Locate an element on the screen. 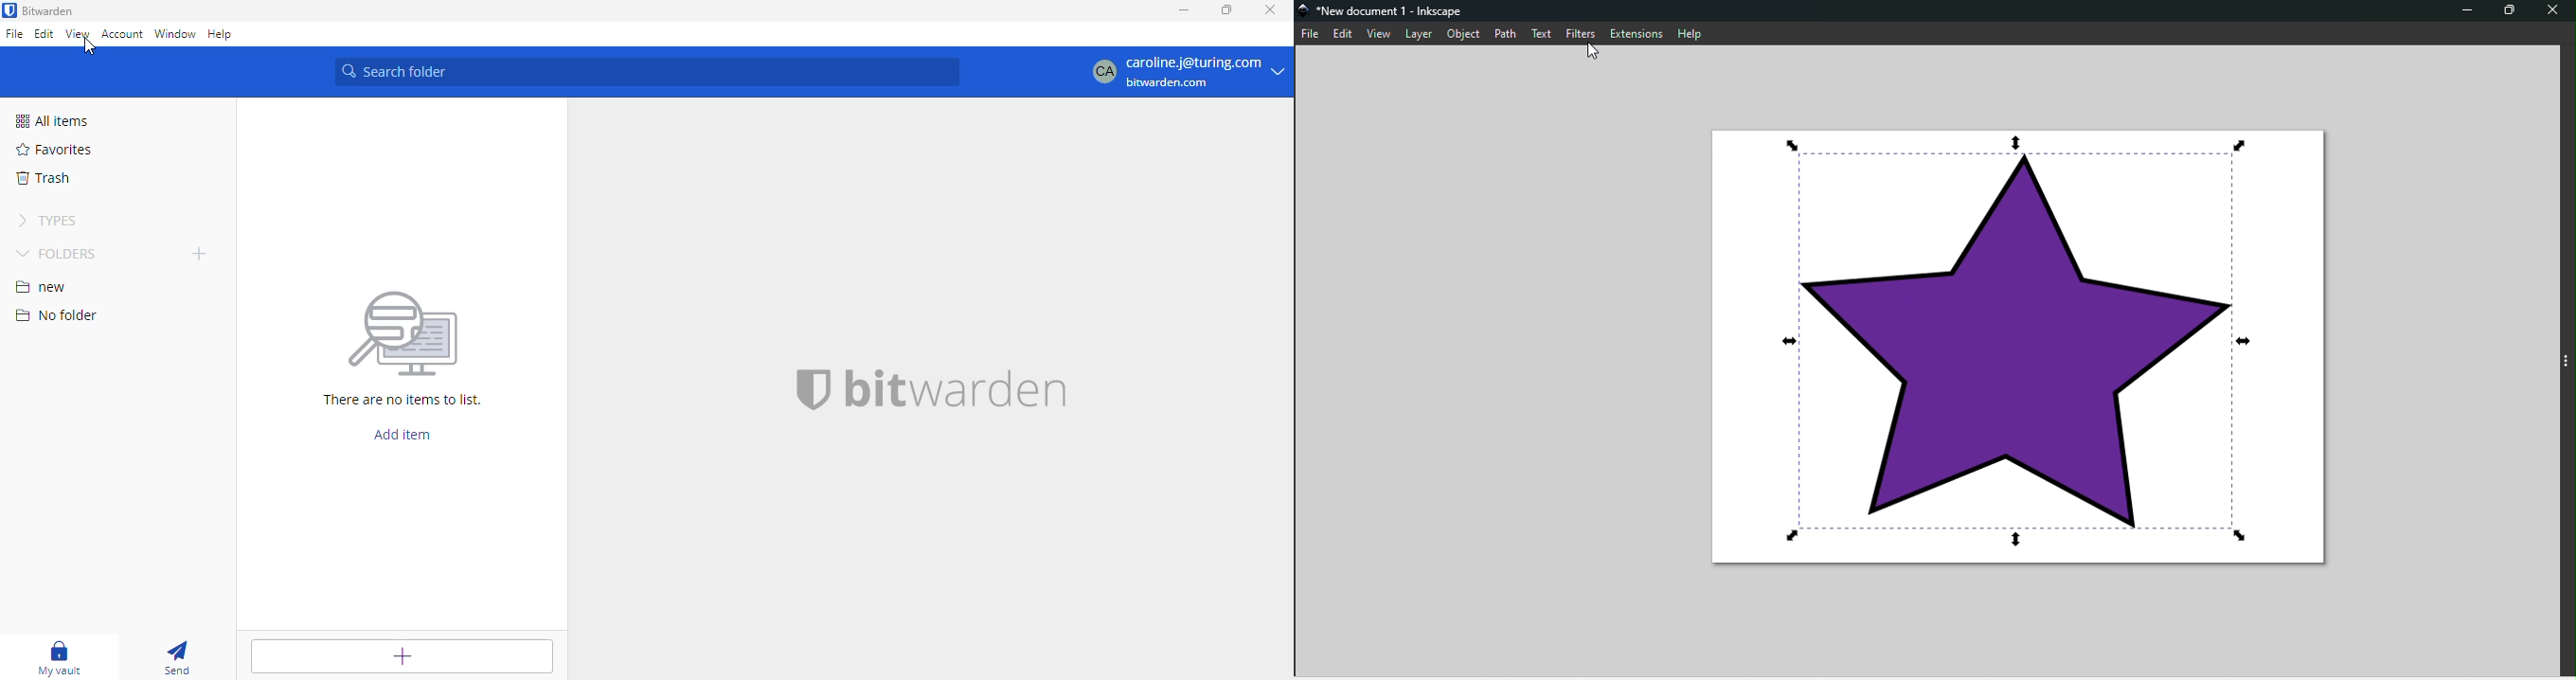  send is located at coordinates (176, 657).